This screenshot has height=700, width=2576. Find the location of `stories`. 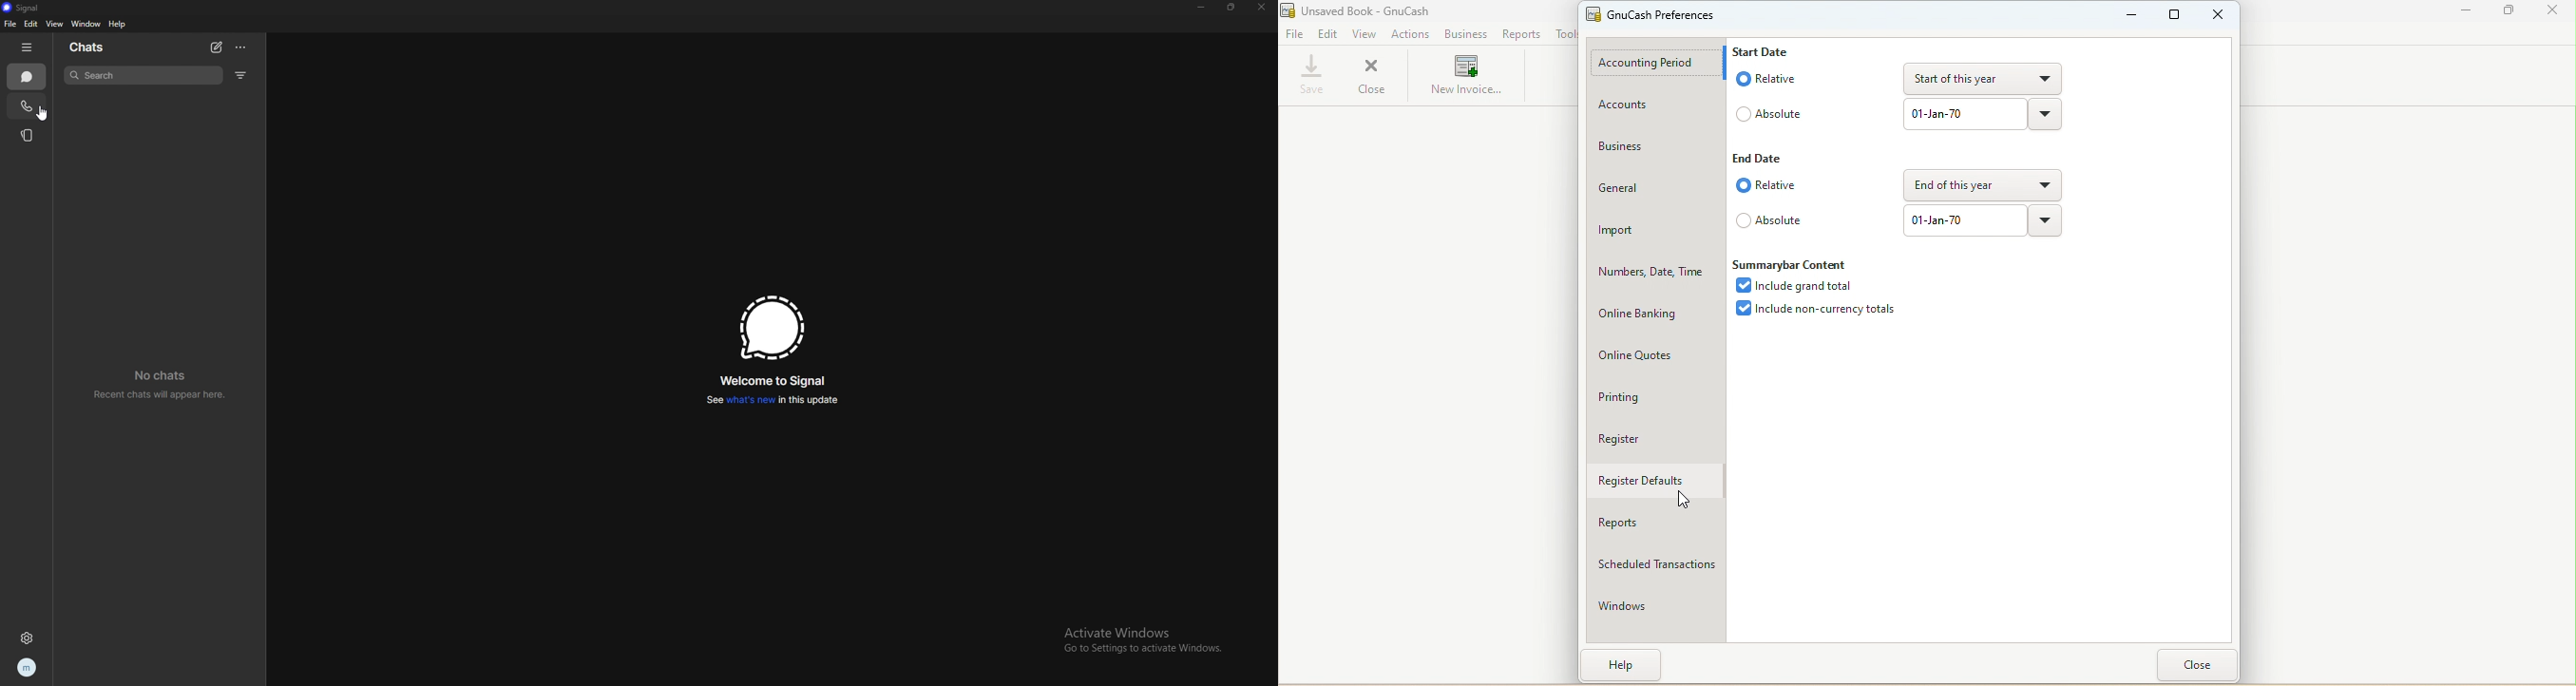

stories is located at coordinates (29, 135).